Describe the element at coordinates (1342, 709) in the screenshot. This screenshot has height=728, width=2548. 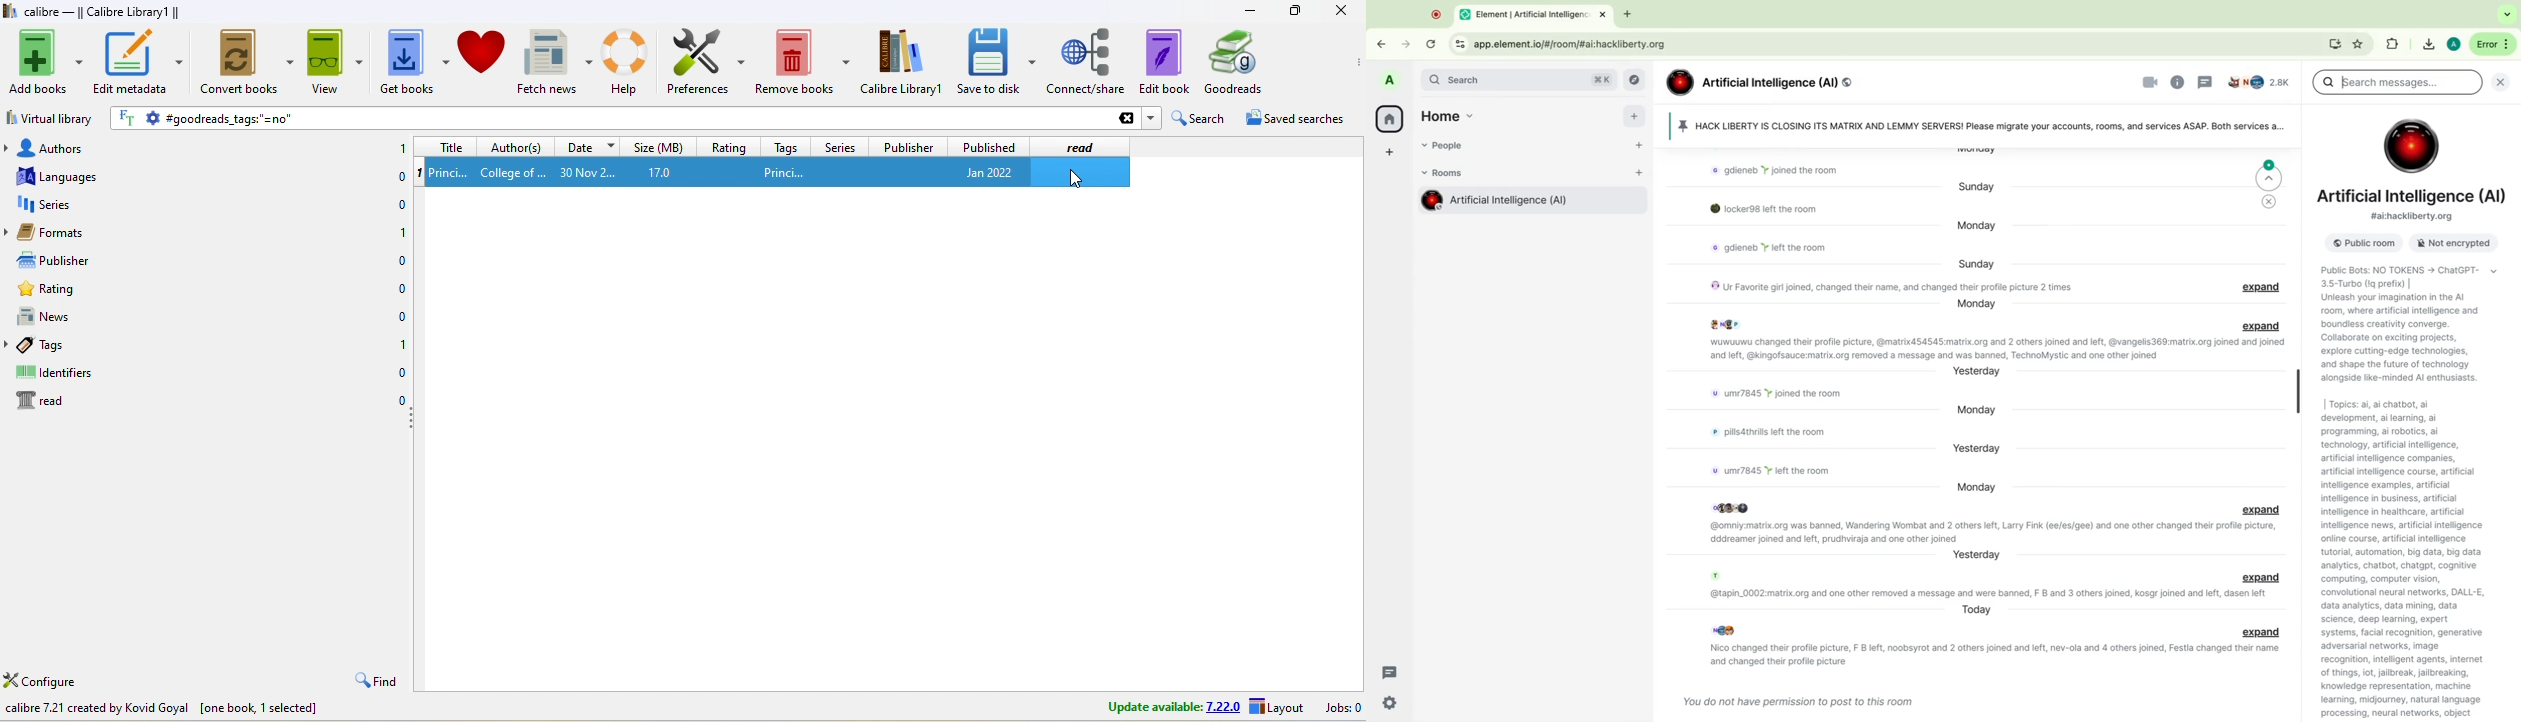
I see `jobs 0` at that location.